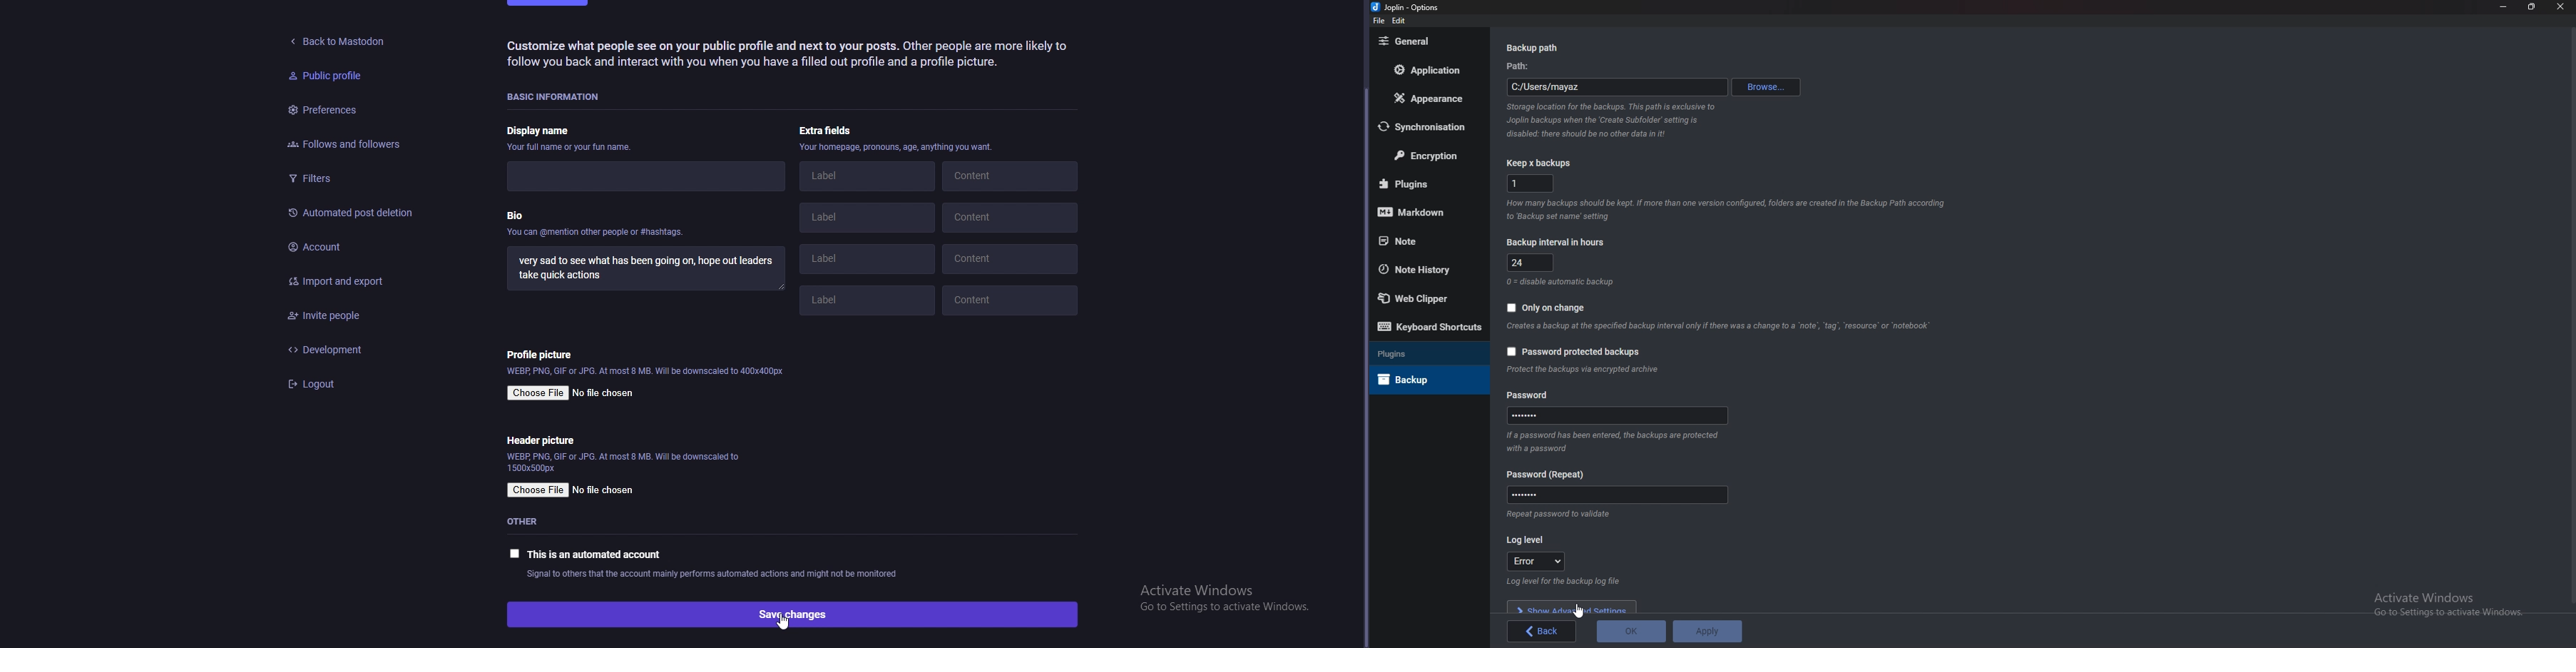 This screenshot has height=672, width=2576. What do you see at coordinates (531, 522) in the screenshot?
I see `other` at bounding box center [531, 522].